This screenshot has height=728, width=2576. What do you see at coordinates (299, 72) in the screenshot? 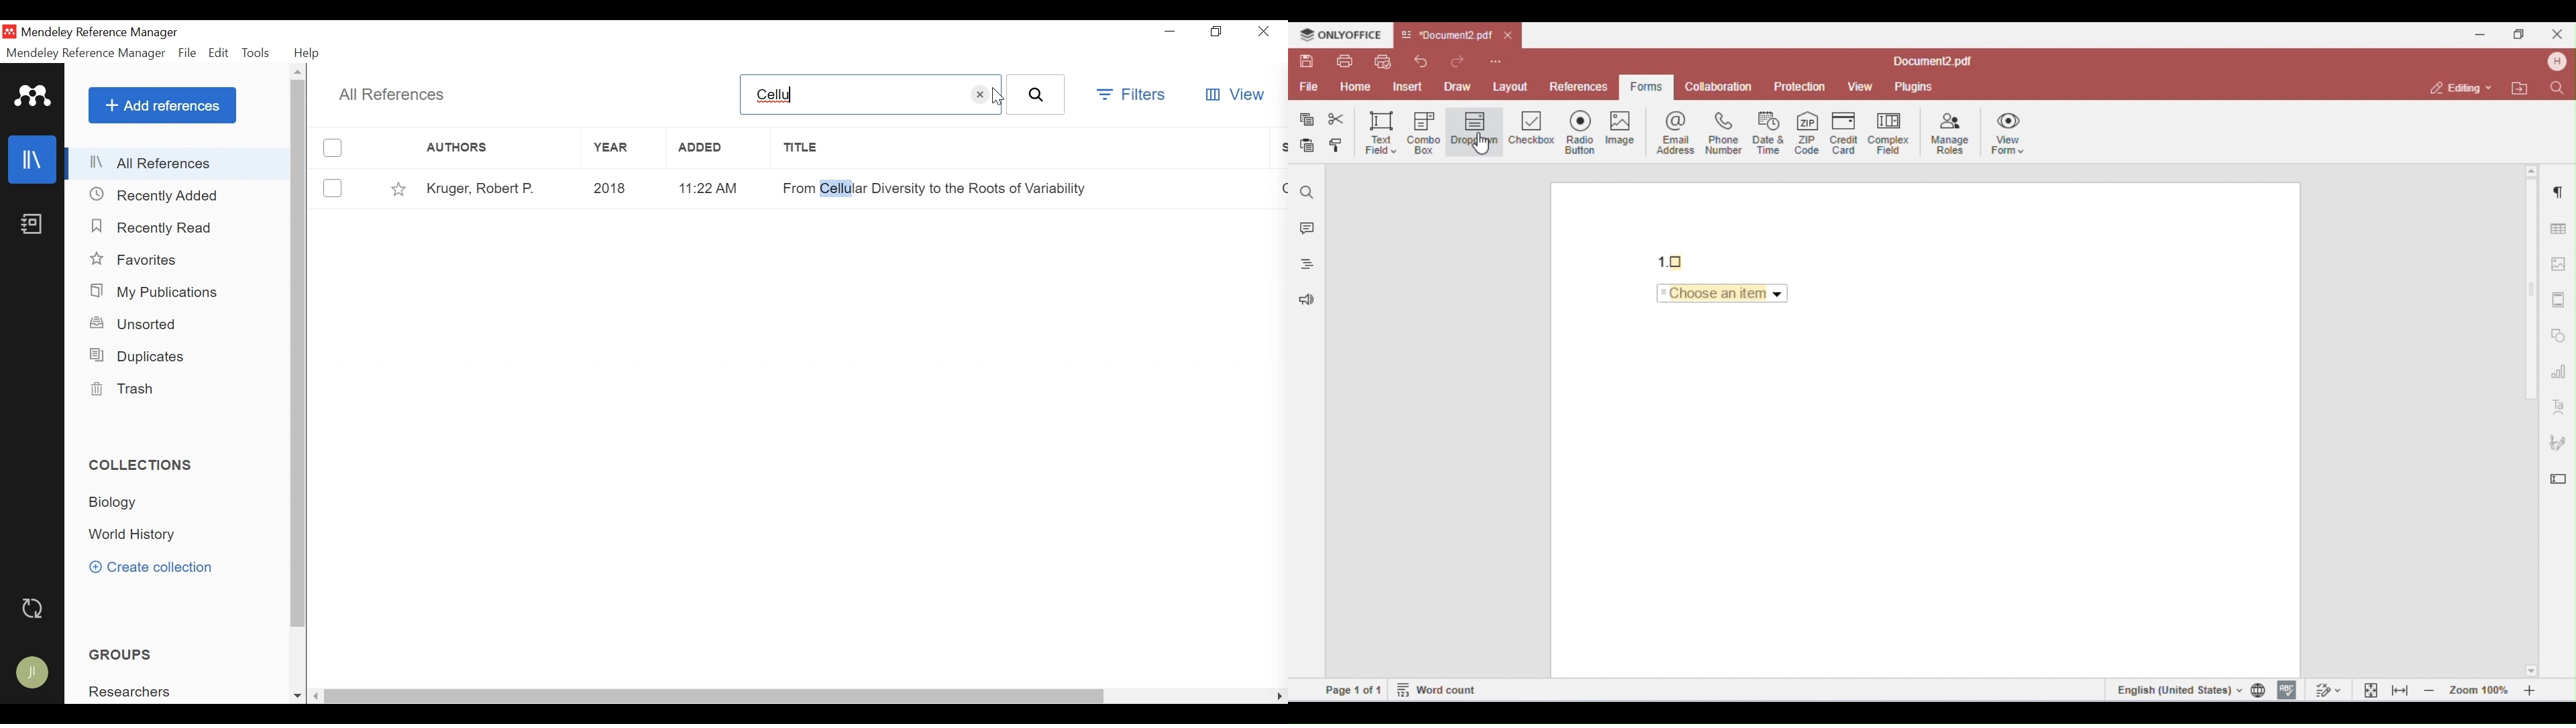
I see `Scroll up` at bounding box center [299, 72].